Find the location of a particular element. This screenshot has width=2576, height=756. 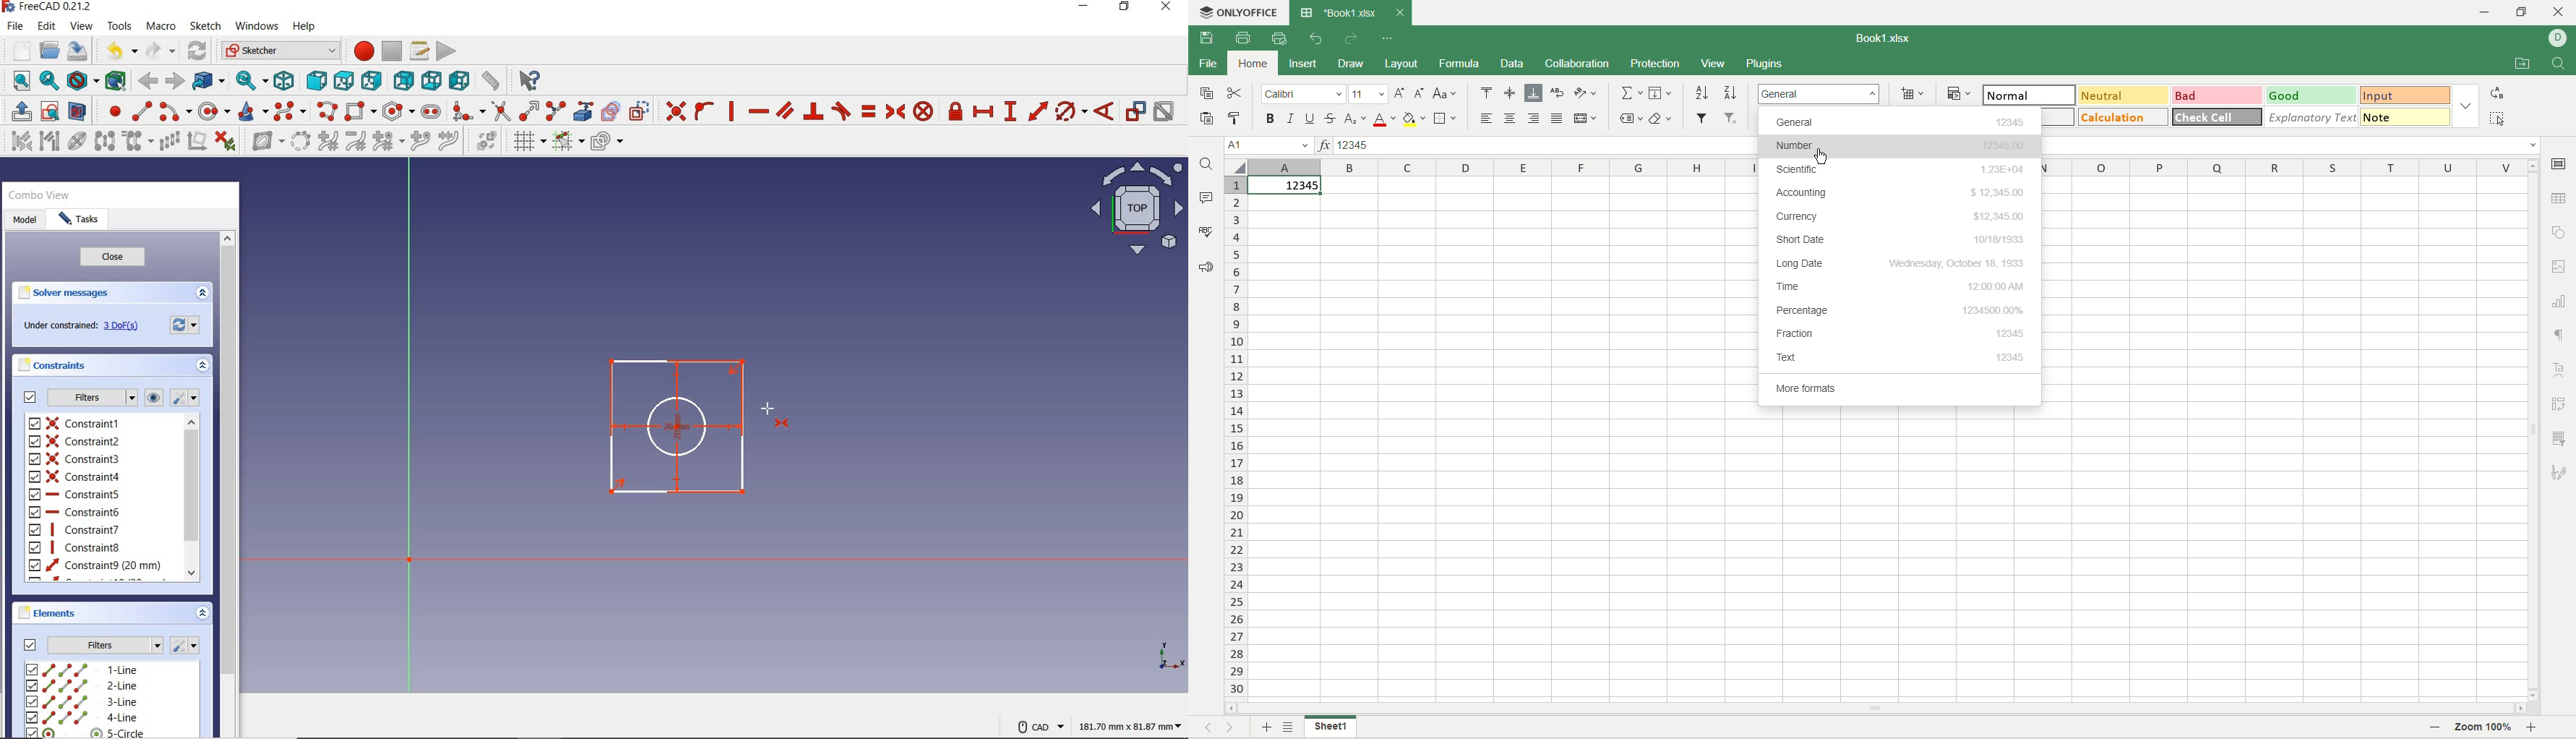

align middle is located at coordinates (1509, 93).